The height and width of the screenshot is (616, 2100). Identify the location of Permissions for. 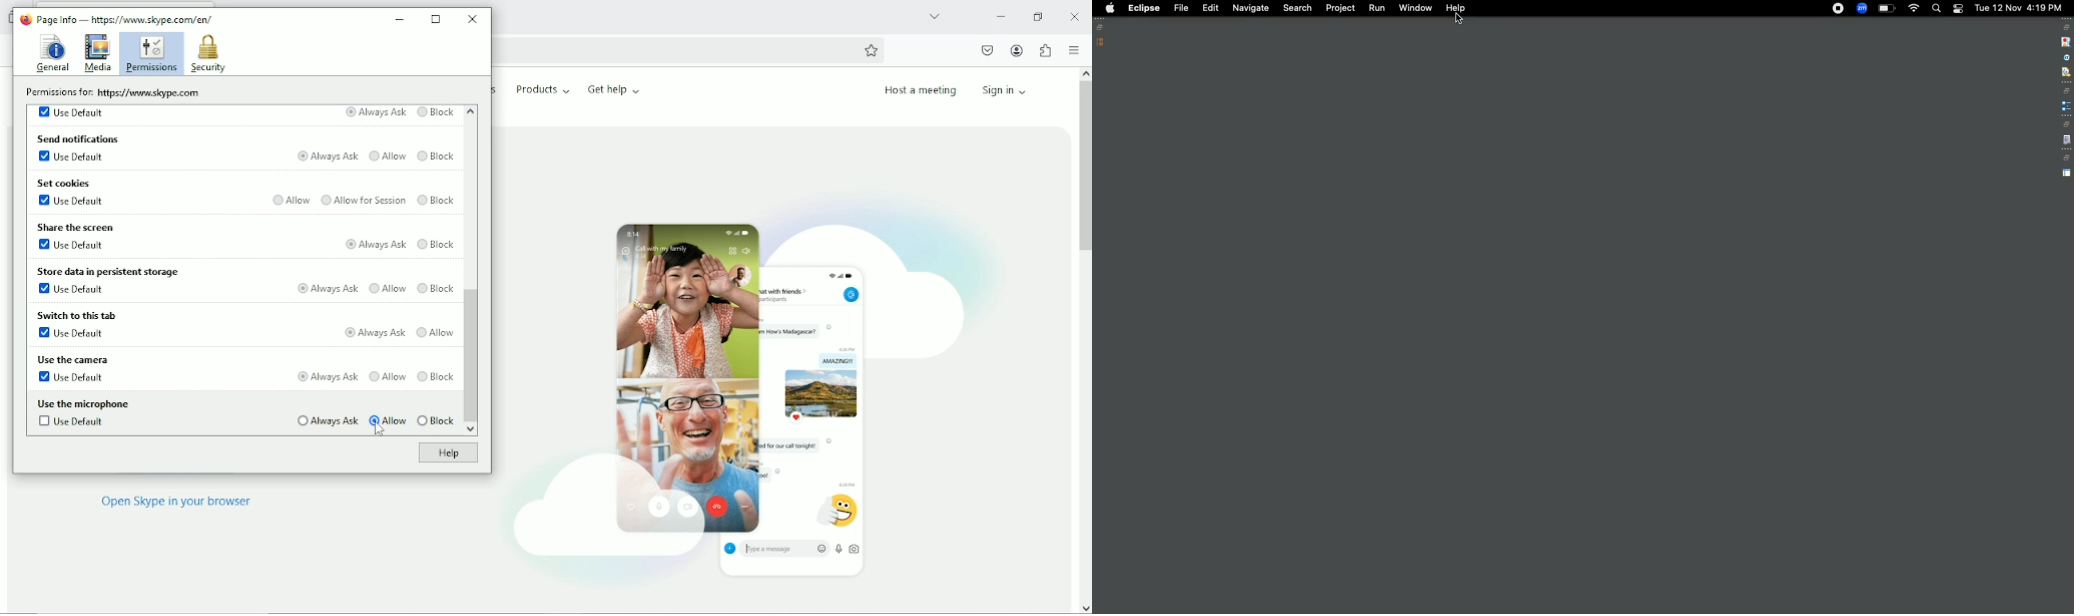
(111, 92).